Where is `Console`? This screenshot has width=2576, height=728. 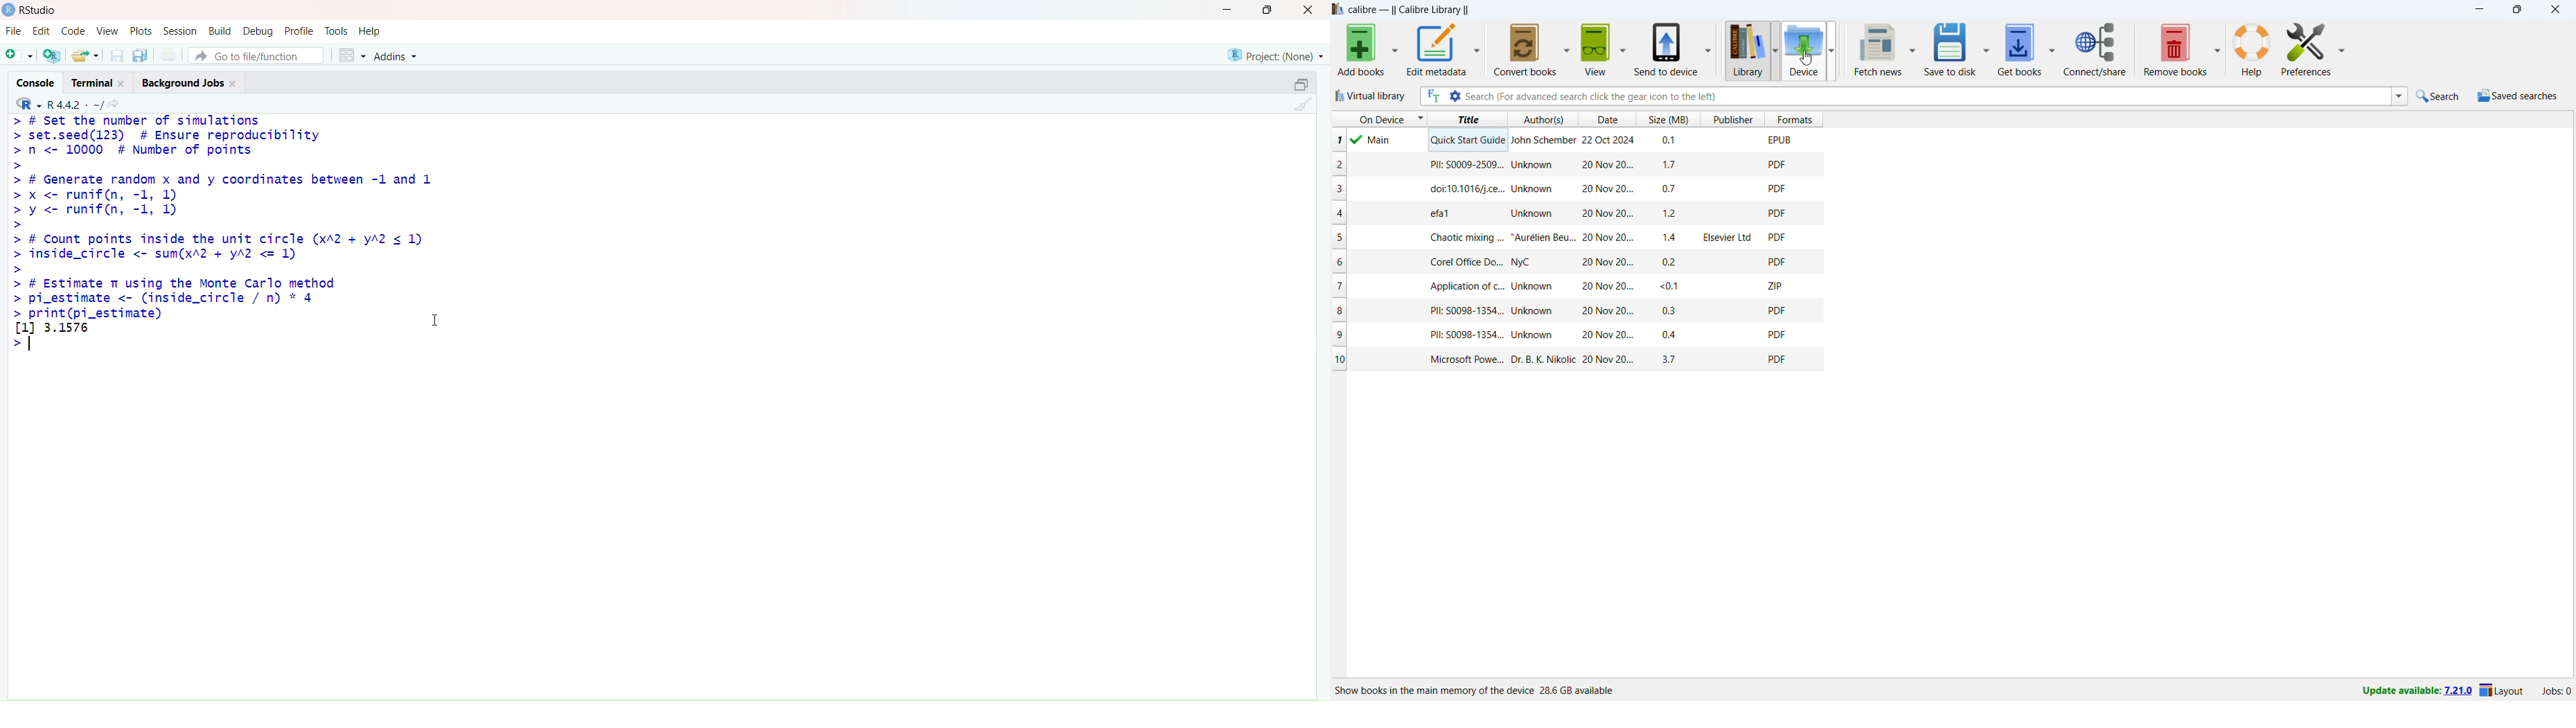 Console is located at coordinates (36, 82).